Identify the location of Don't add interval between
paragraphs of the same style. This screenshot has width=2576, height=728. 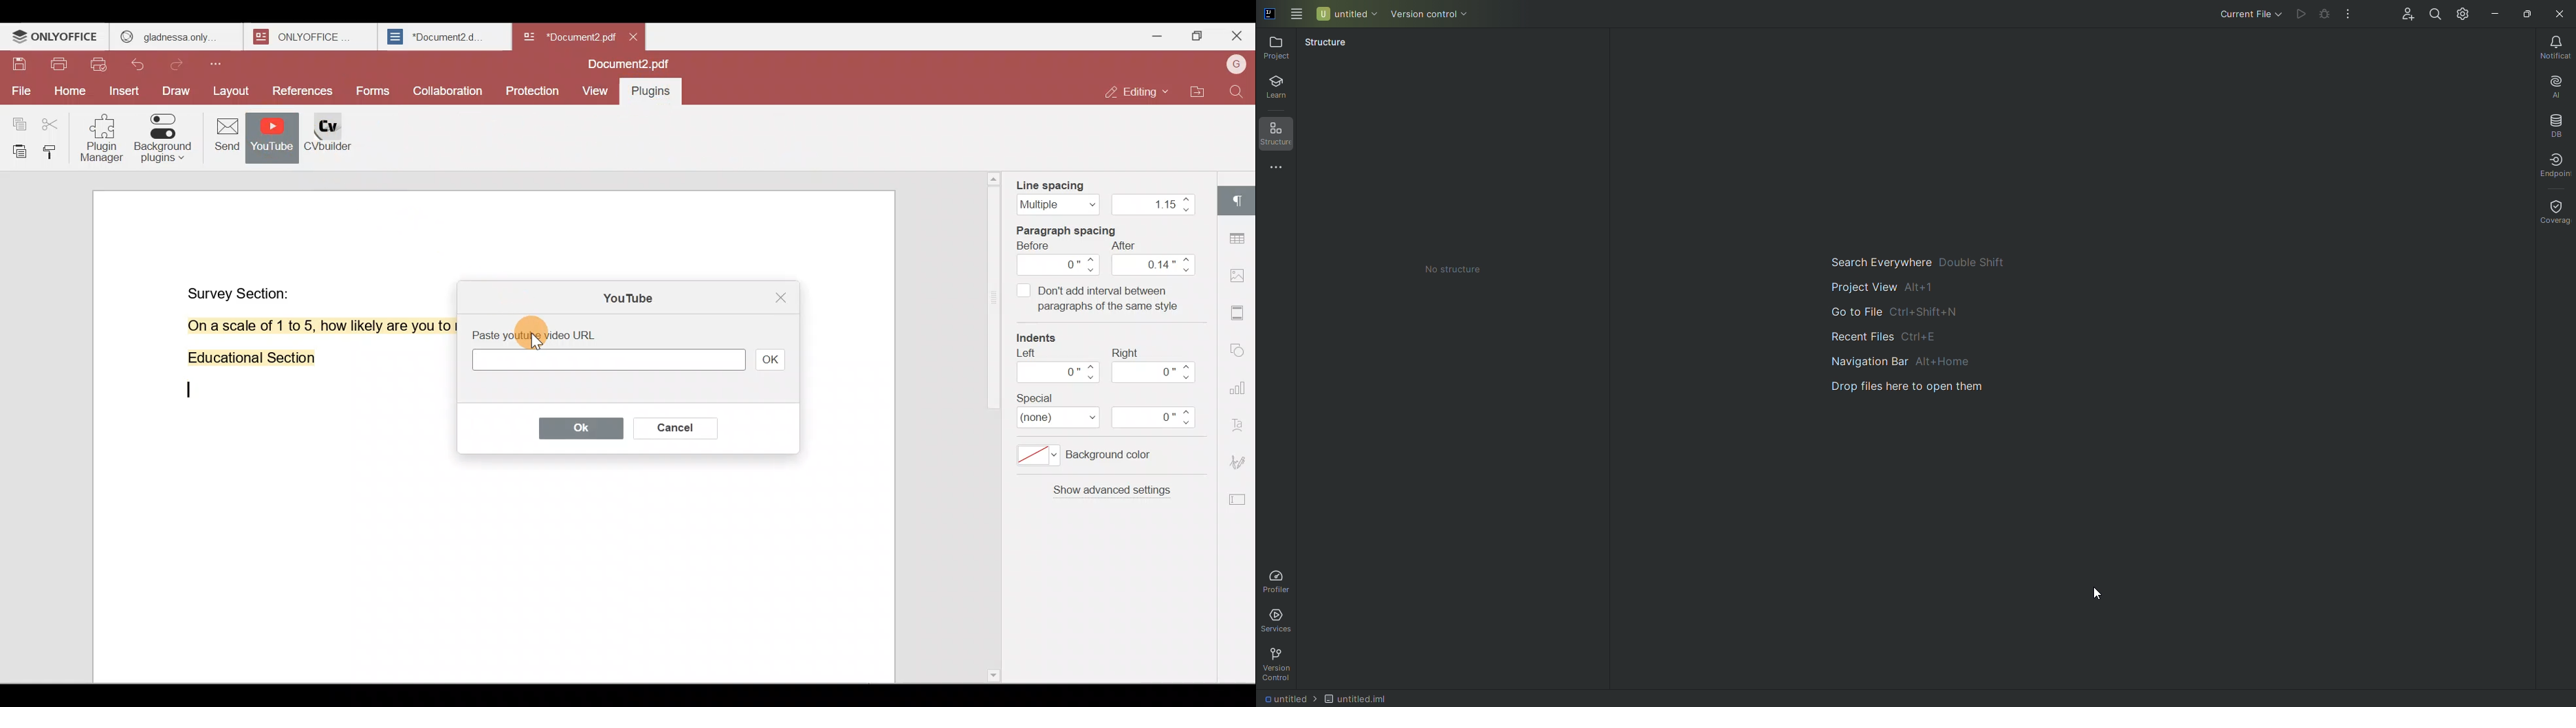
(1097, 301).